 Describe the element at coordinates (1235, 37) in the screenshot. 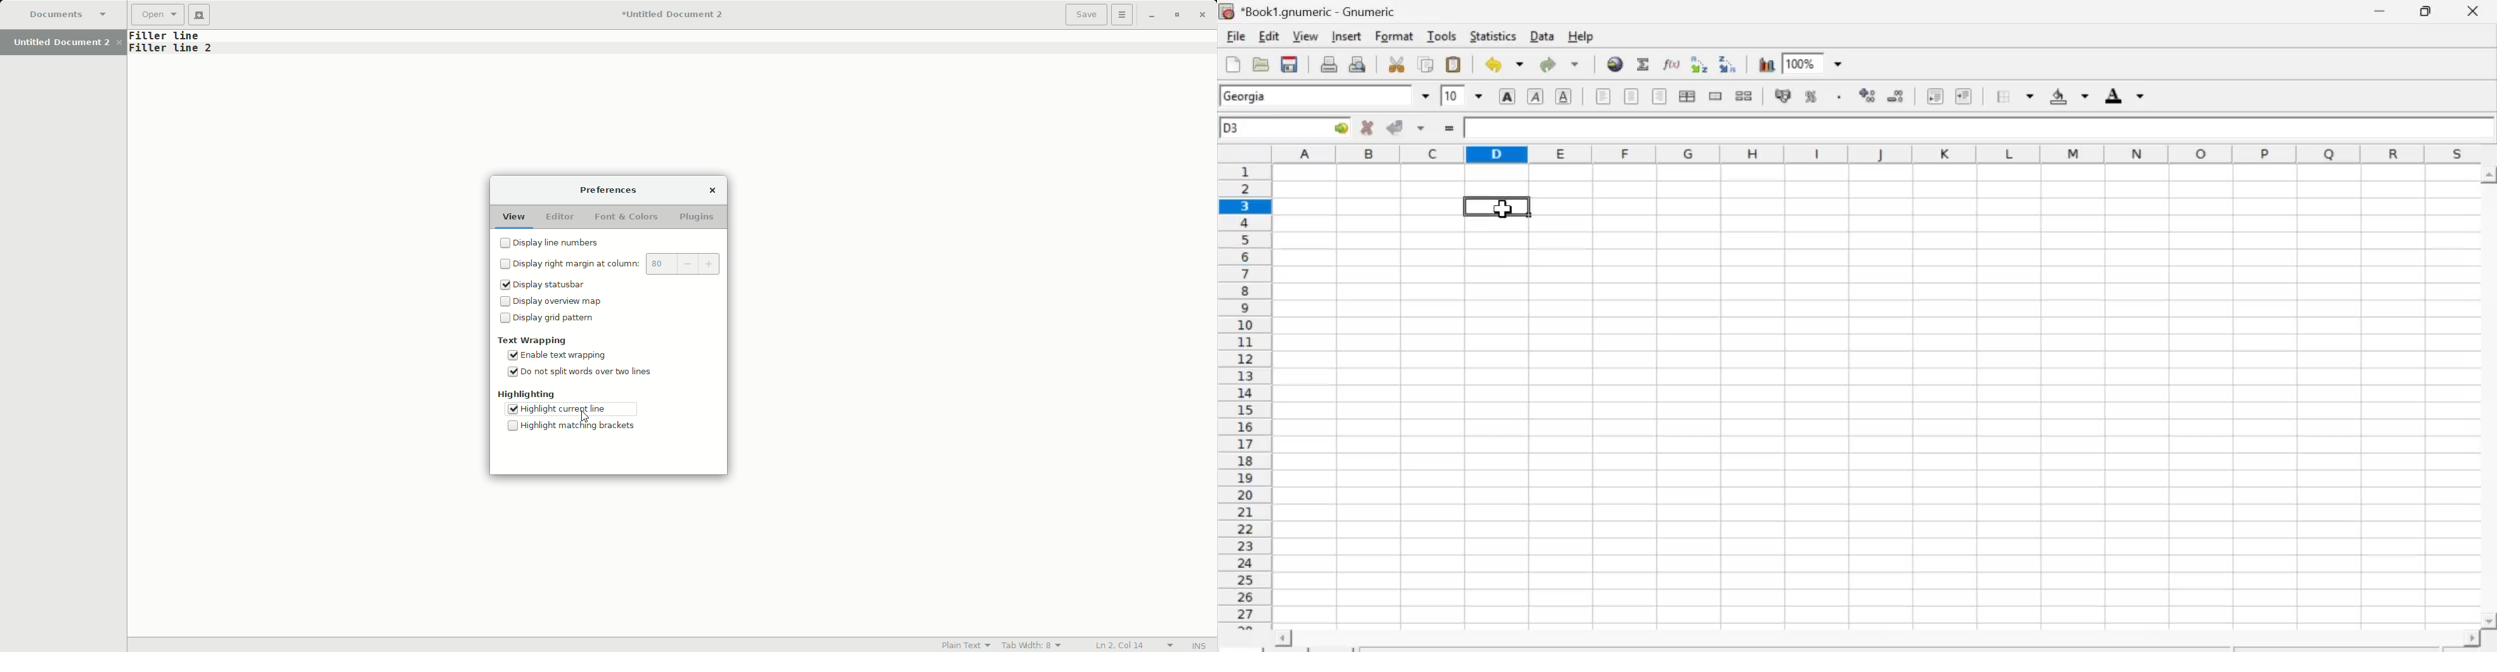

I see `File` at that location.